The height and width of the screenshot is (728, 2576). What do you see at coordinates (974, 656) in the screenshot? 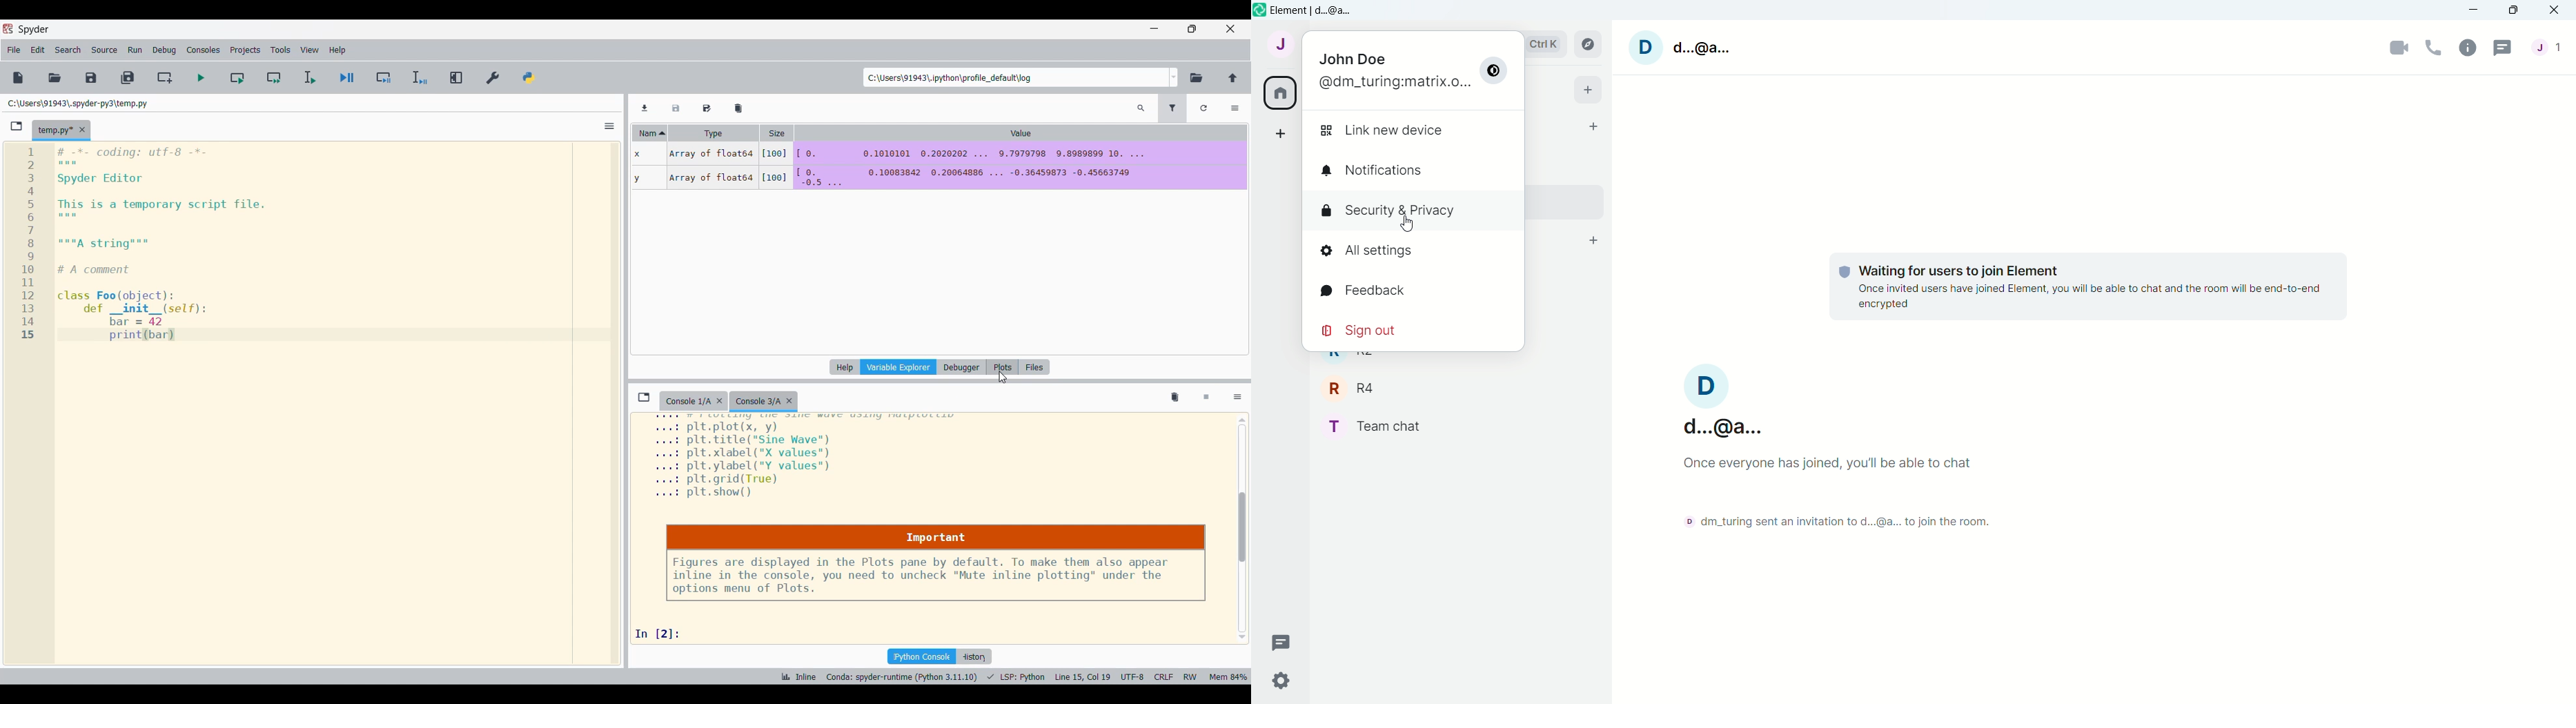
I see `History ` at bounding box center [974, 656].